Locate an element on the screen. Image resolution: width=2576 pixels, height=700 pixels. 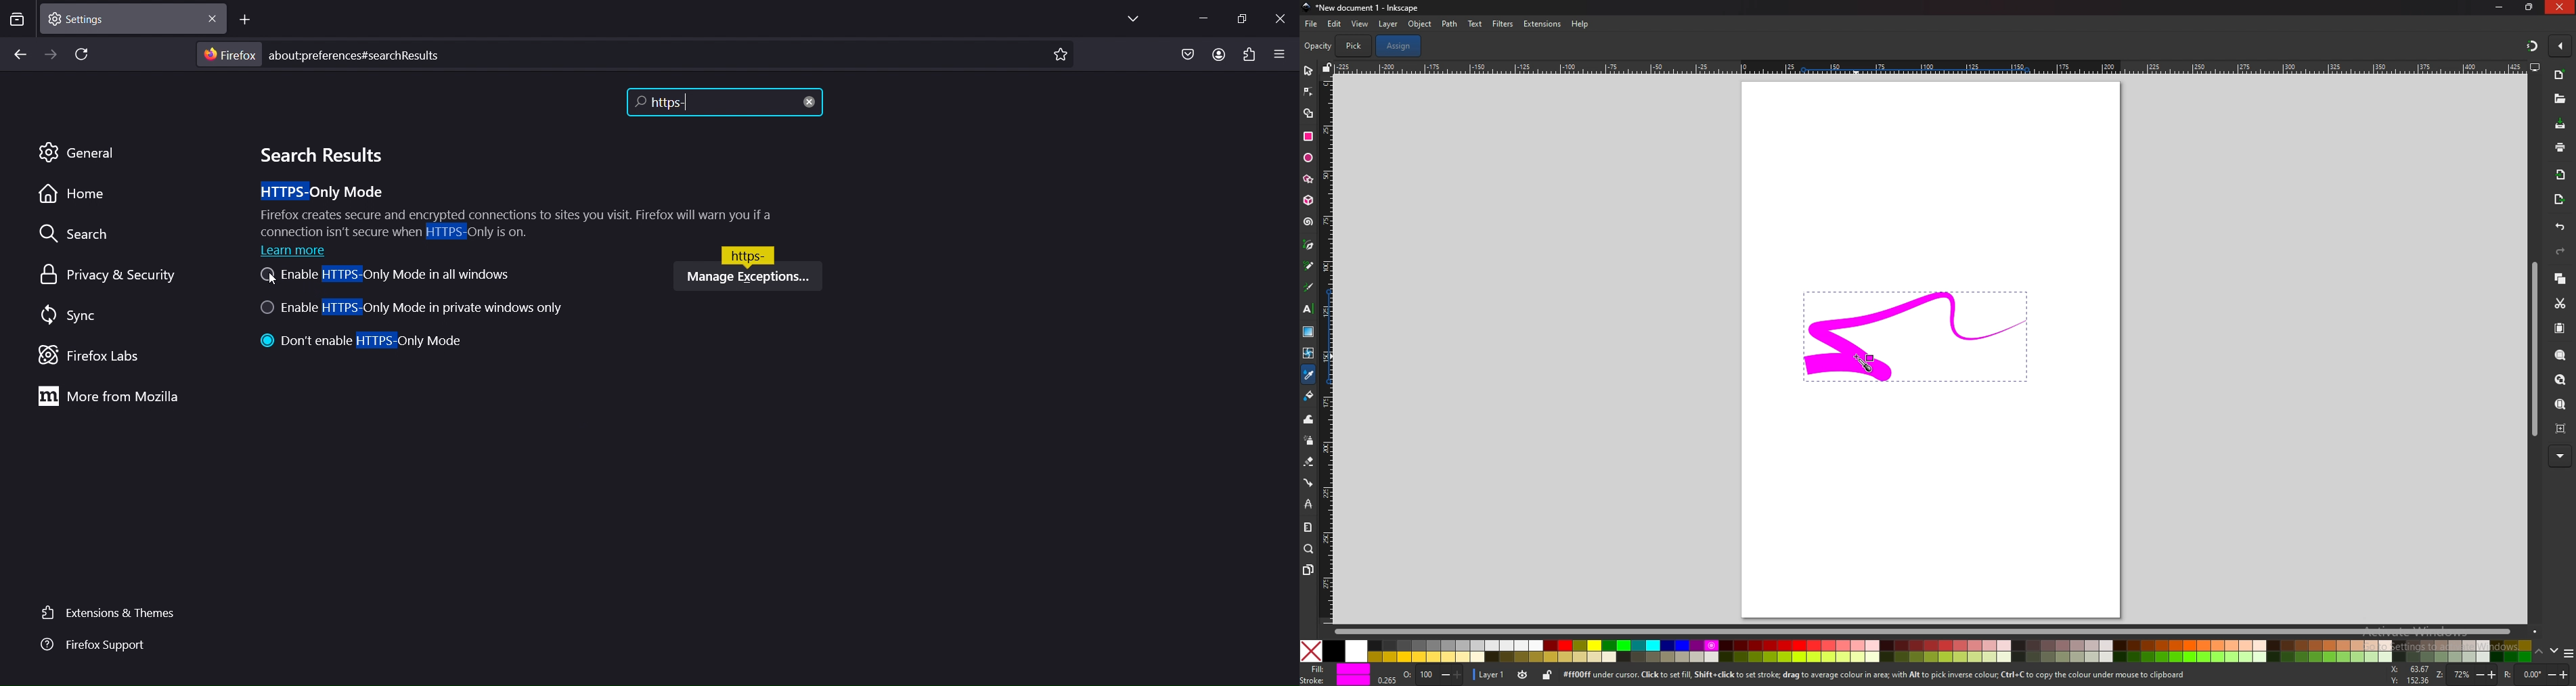
spray is located at coordinates (1308, 441).